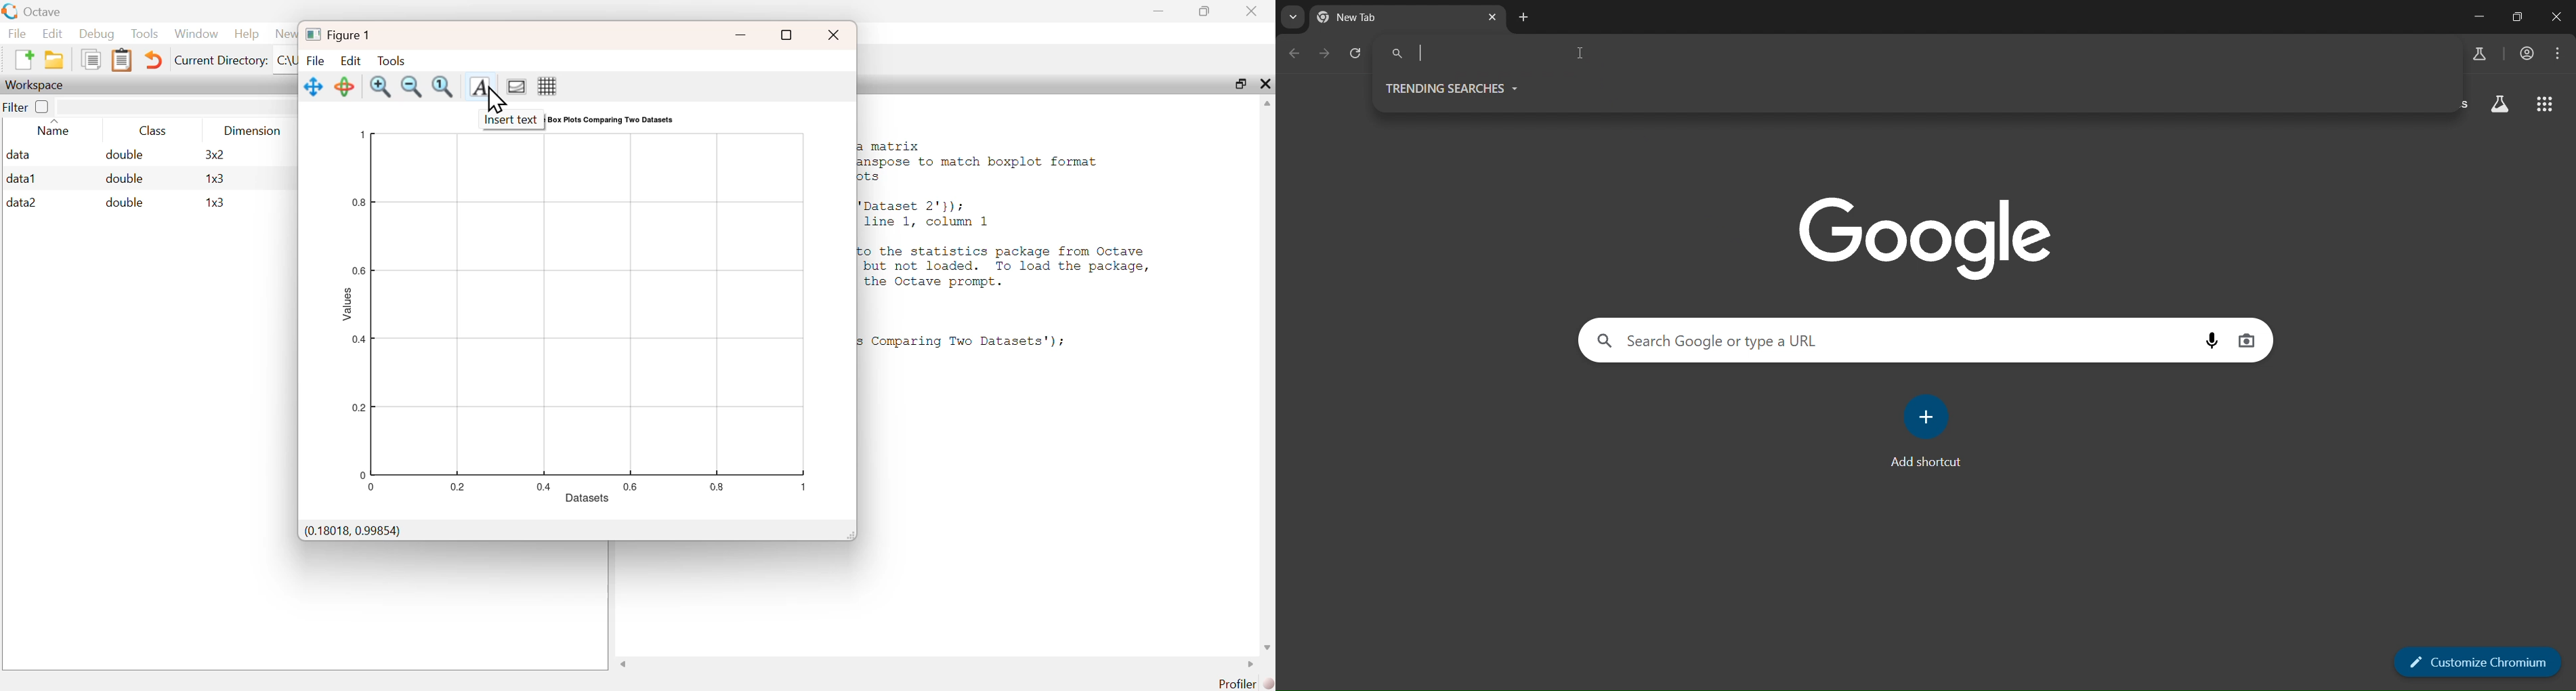 The height and width of the screenshot is (700, 2576). I want to click on Profiler, so click(1246, 683).